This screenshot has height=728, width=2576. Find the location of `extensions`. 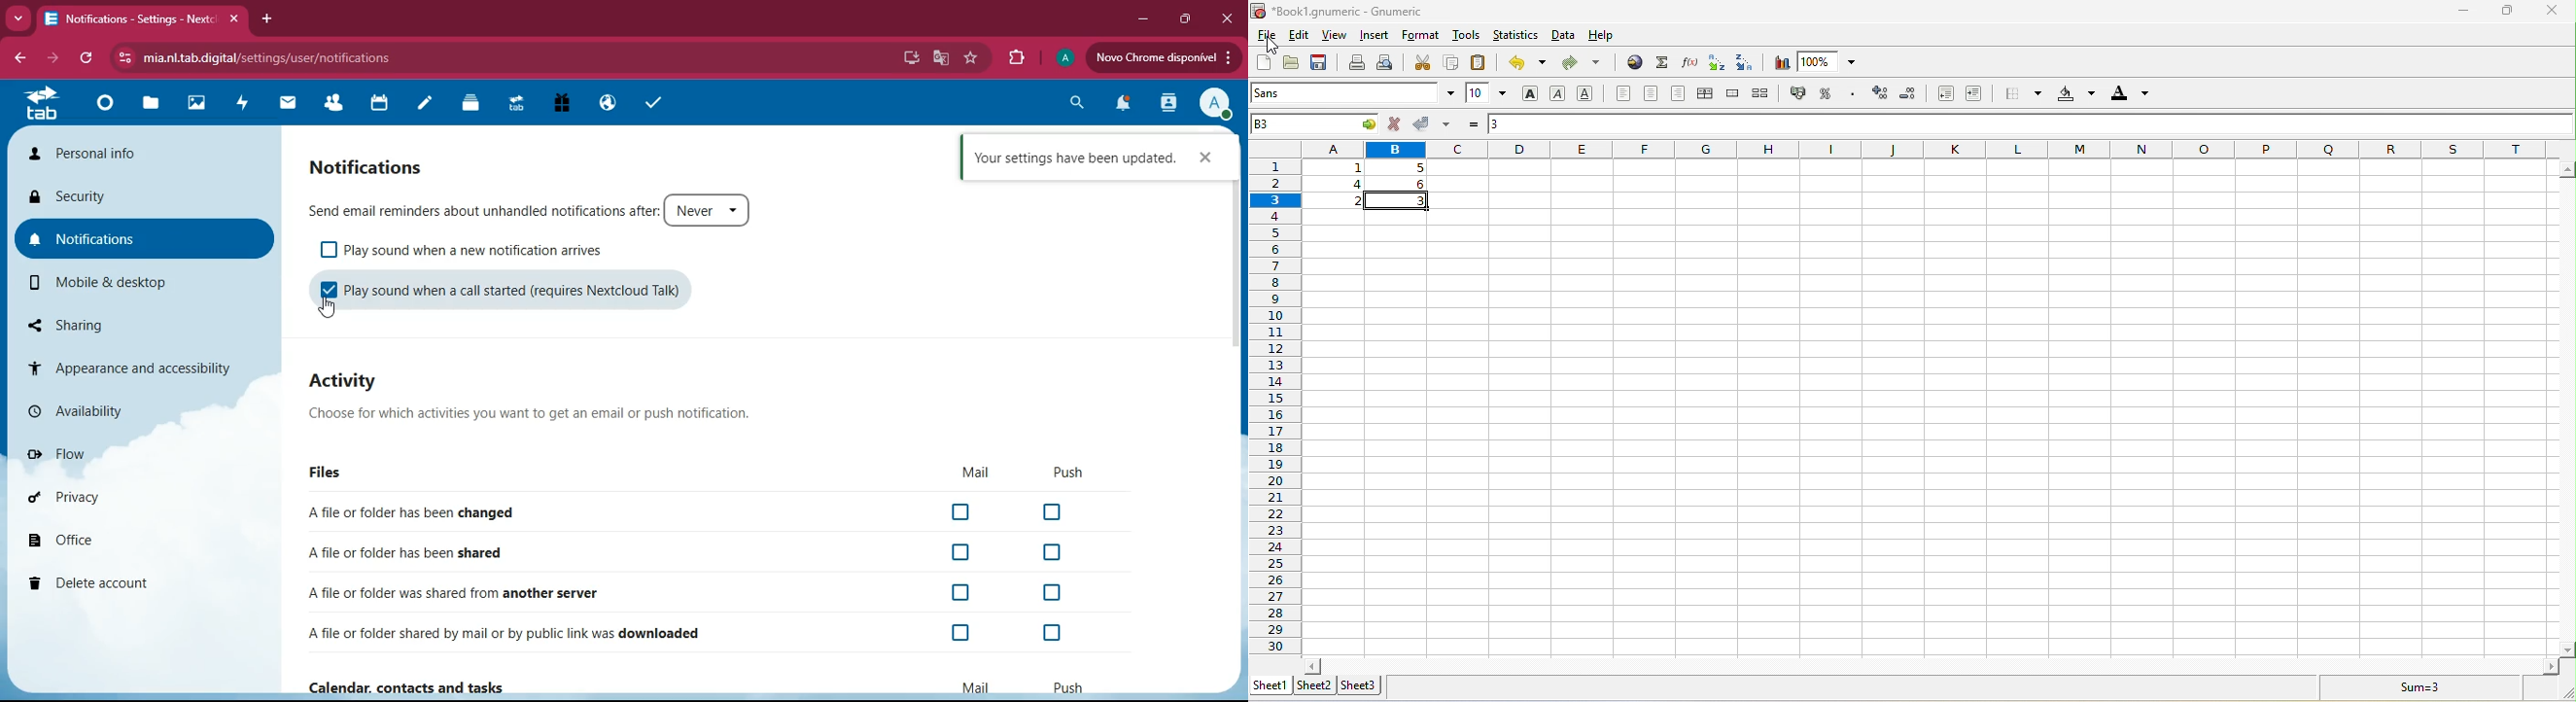

extensions is located at coordinates (1017, 56).